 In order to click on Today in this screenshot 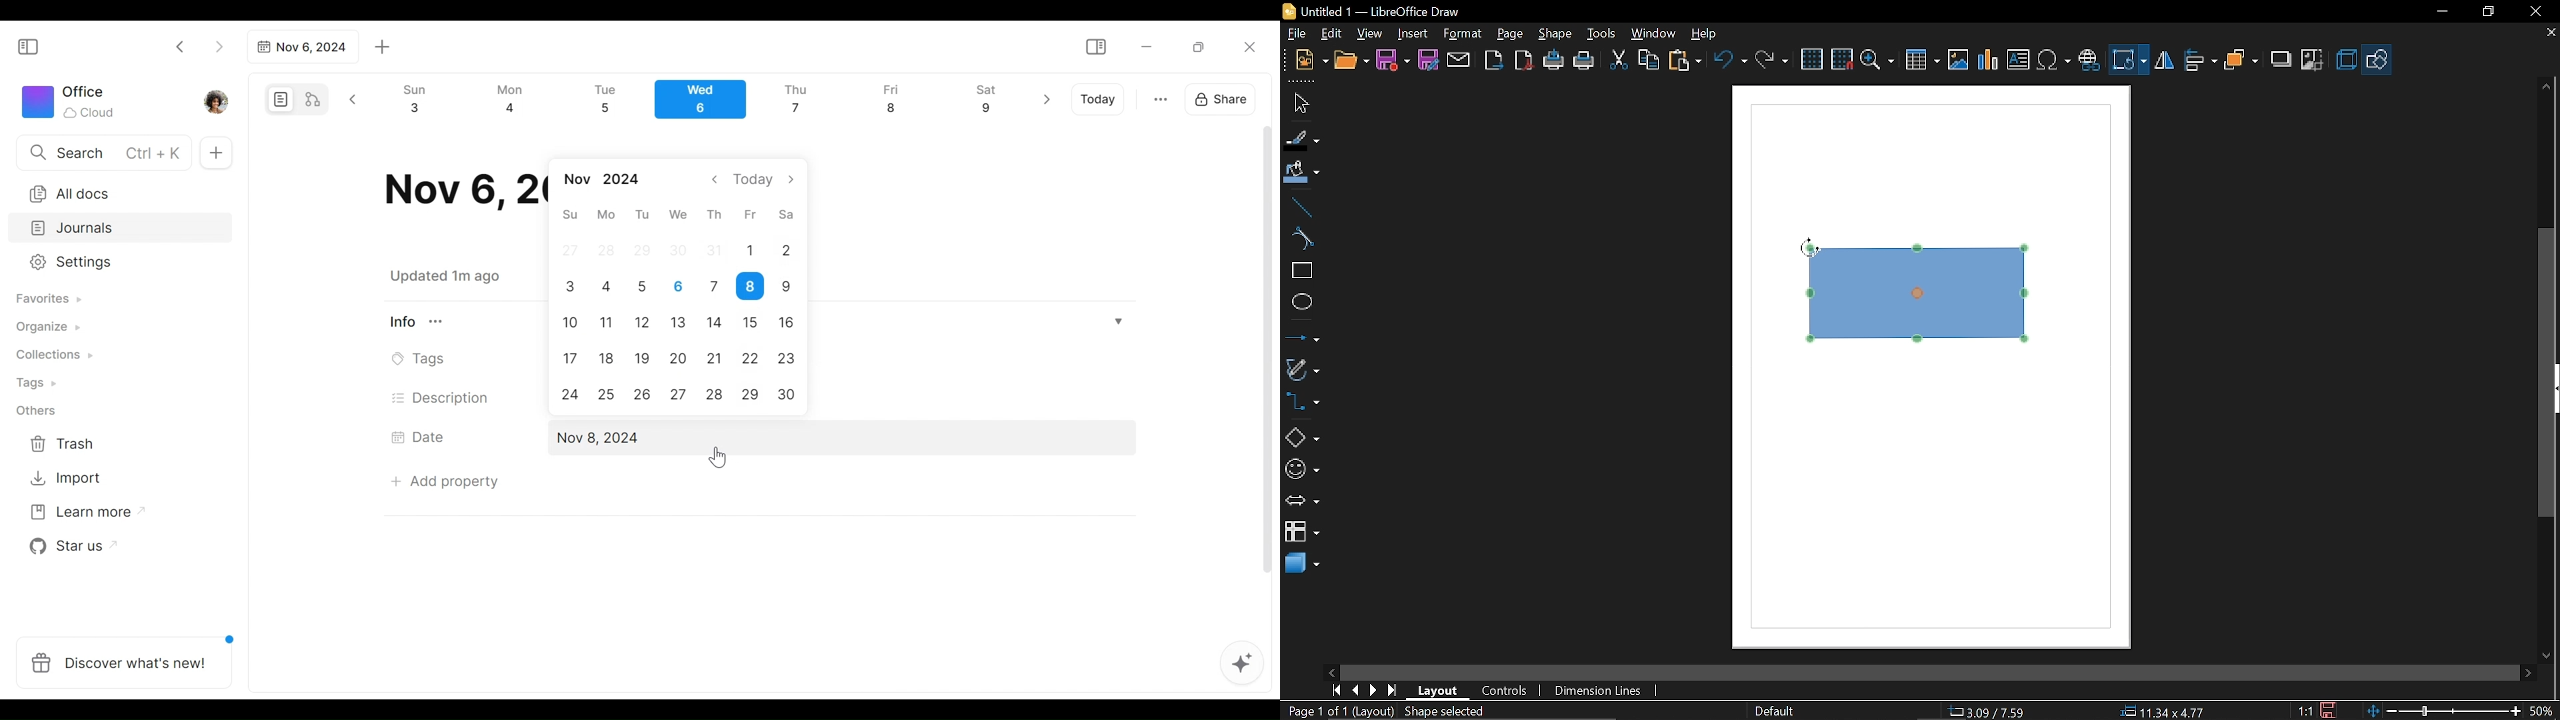, I will do `click(1099, 99)`.